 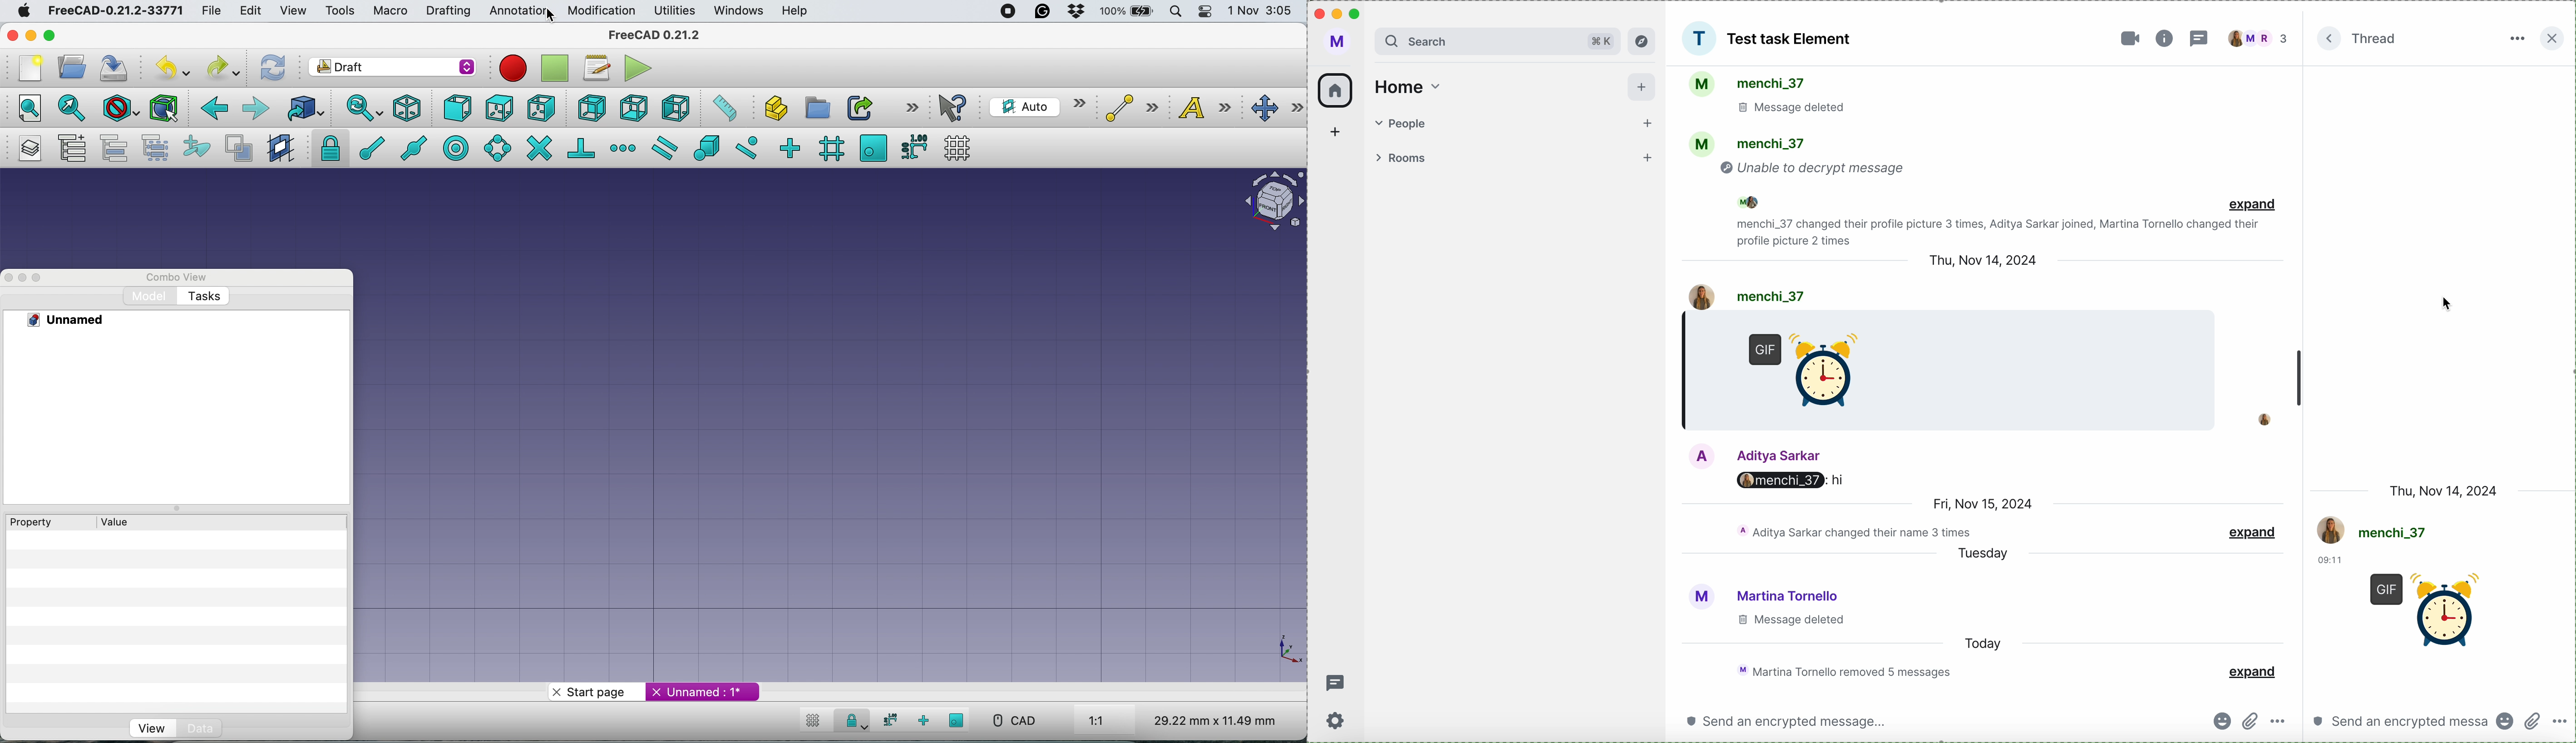 What do you see at coordinates (388, 10) in the screenshot?
I see `macro` at bounding box center [388, 10].